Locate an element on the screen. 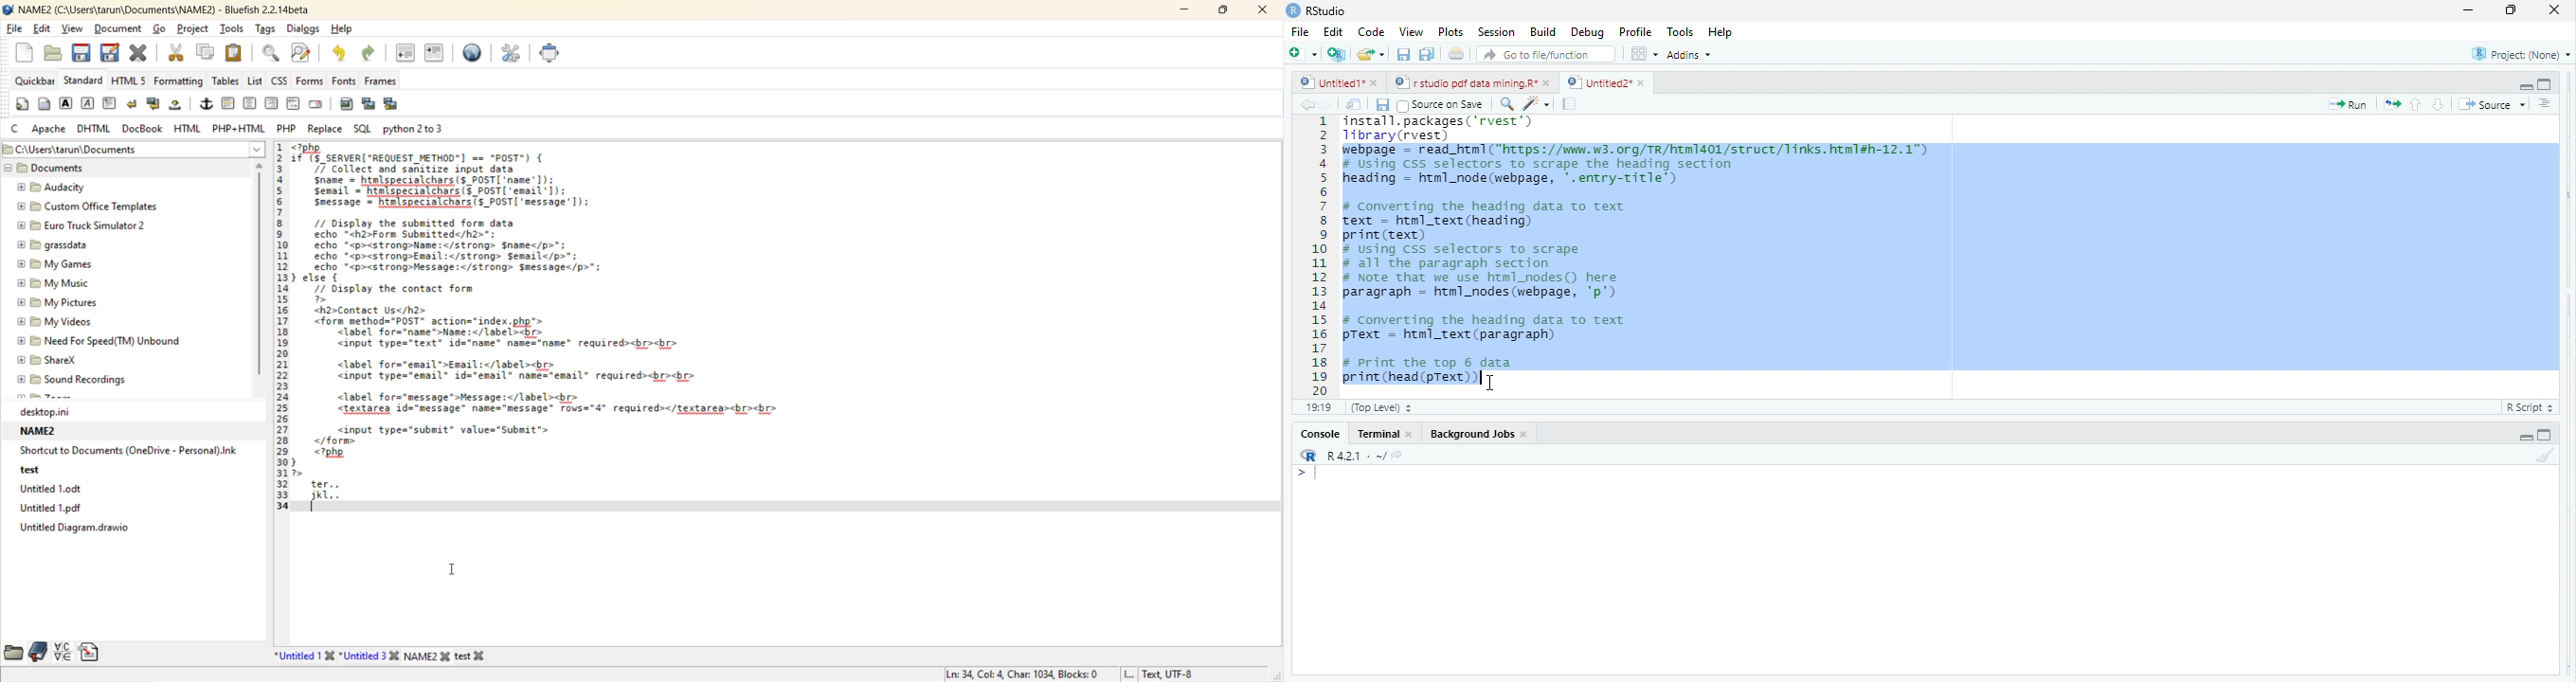 This screenshot has height=700, width=2576.  R421: ~/ is located at coordinates (1369, 456).